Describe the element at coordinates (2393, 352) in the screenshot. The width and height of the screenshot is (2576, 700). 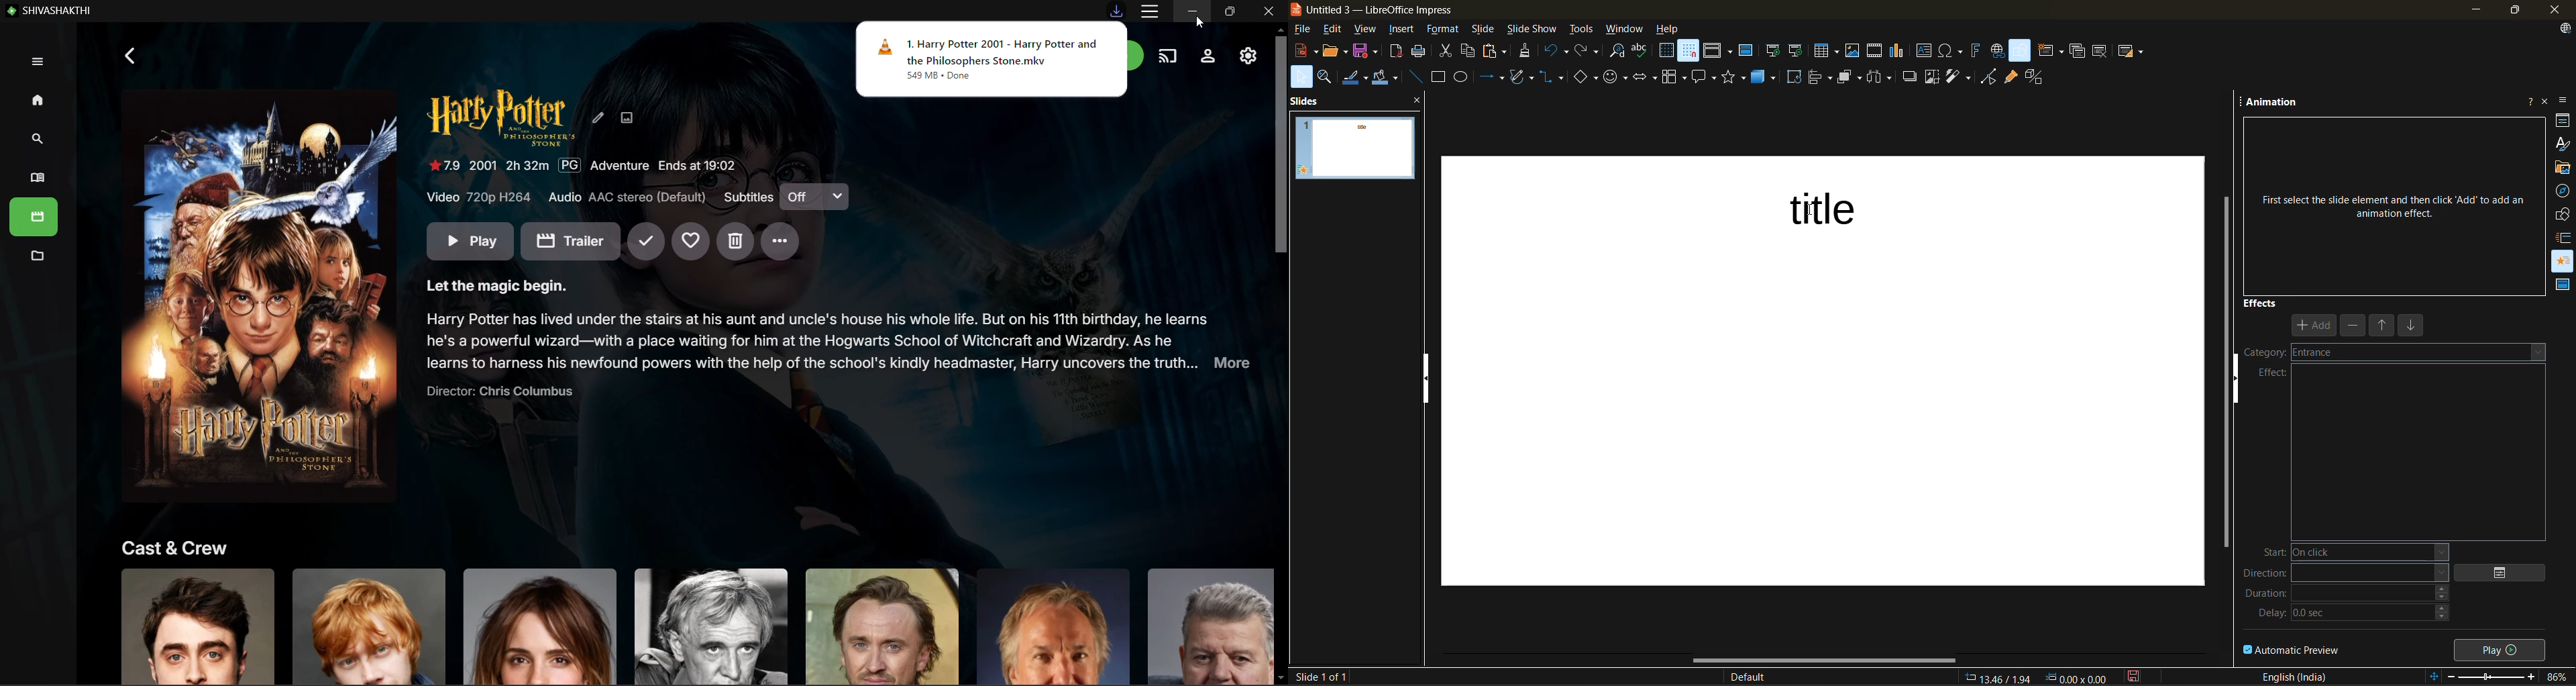
I see `company` at that location.